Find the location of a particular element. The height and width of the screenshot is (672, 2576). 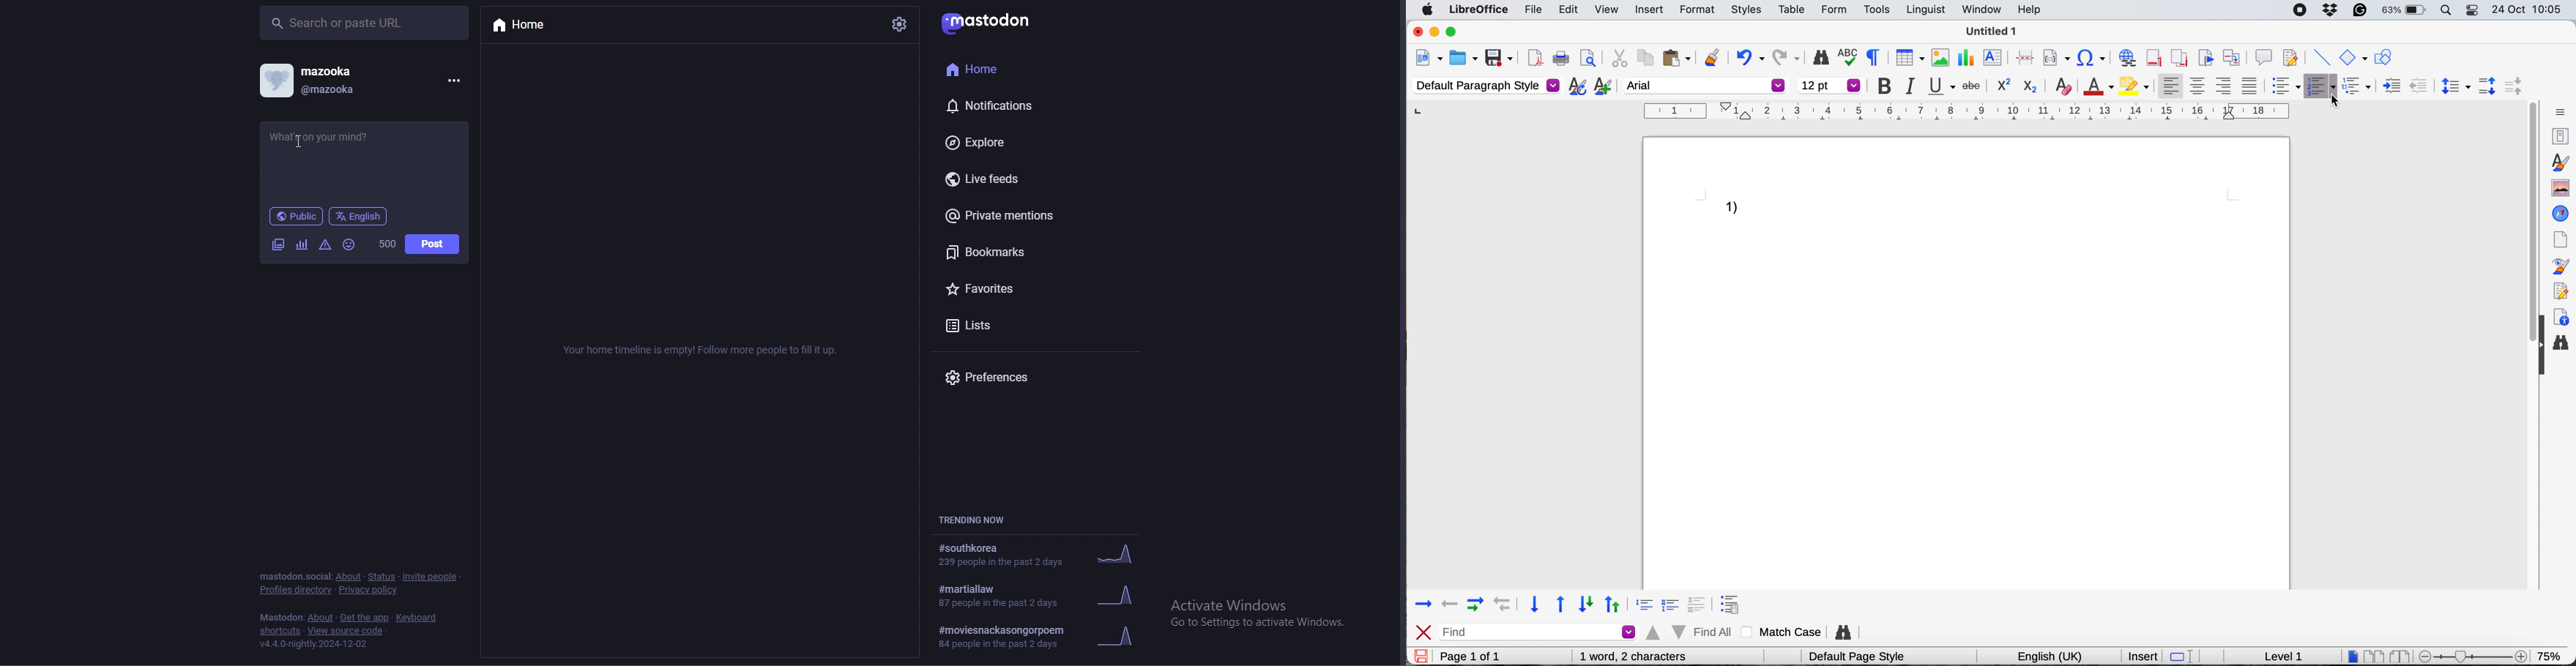

keyboard is located at coordinates (419, 618).